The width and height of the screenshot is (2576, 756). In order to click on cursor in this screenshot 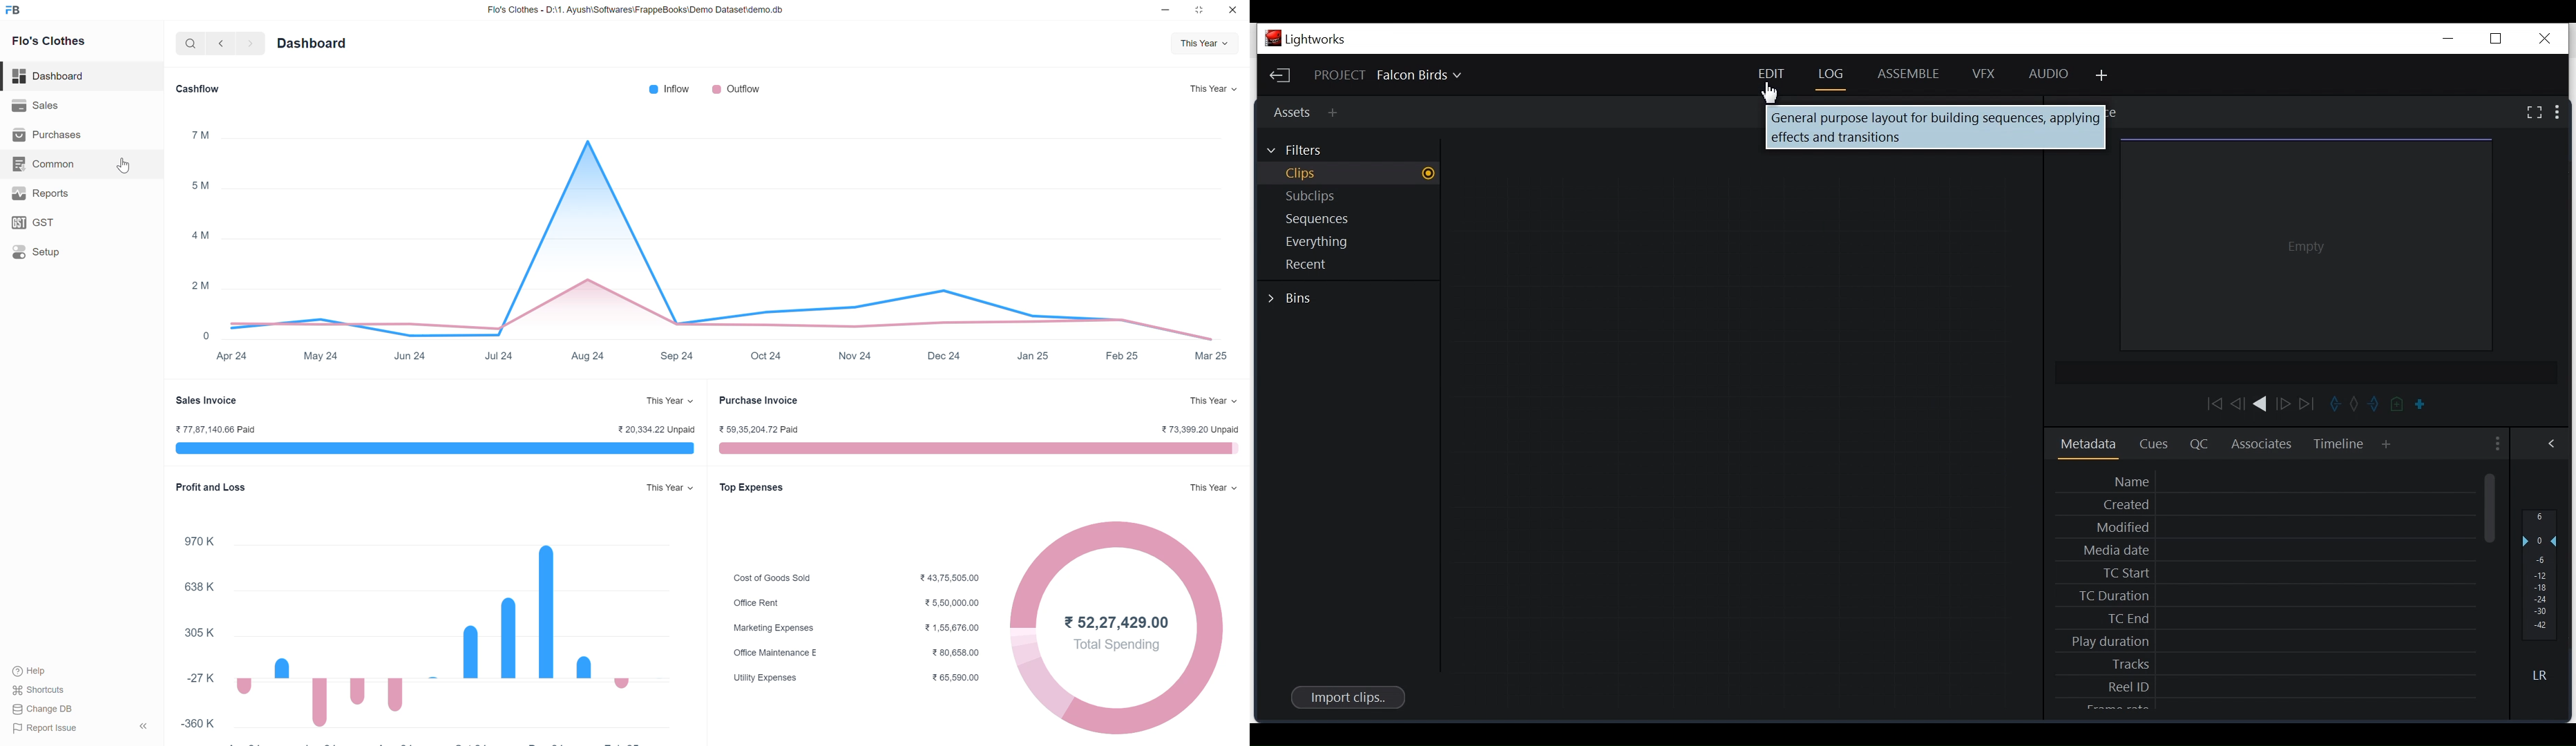, I will do `click(123, 165)`.